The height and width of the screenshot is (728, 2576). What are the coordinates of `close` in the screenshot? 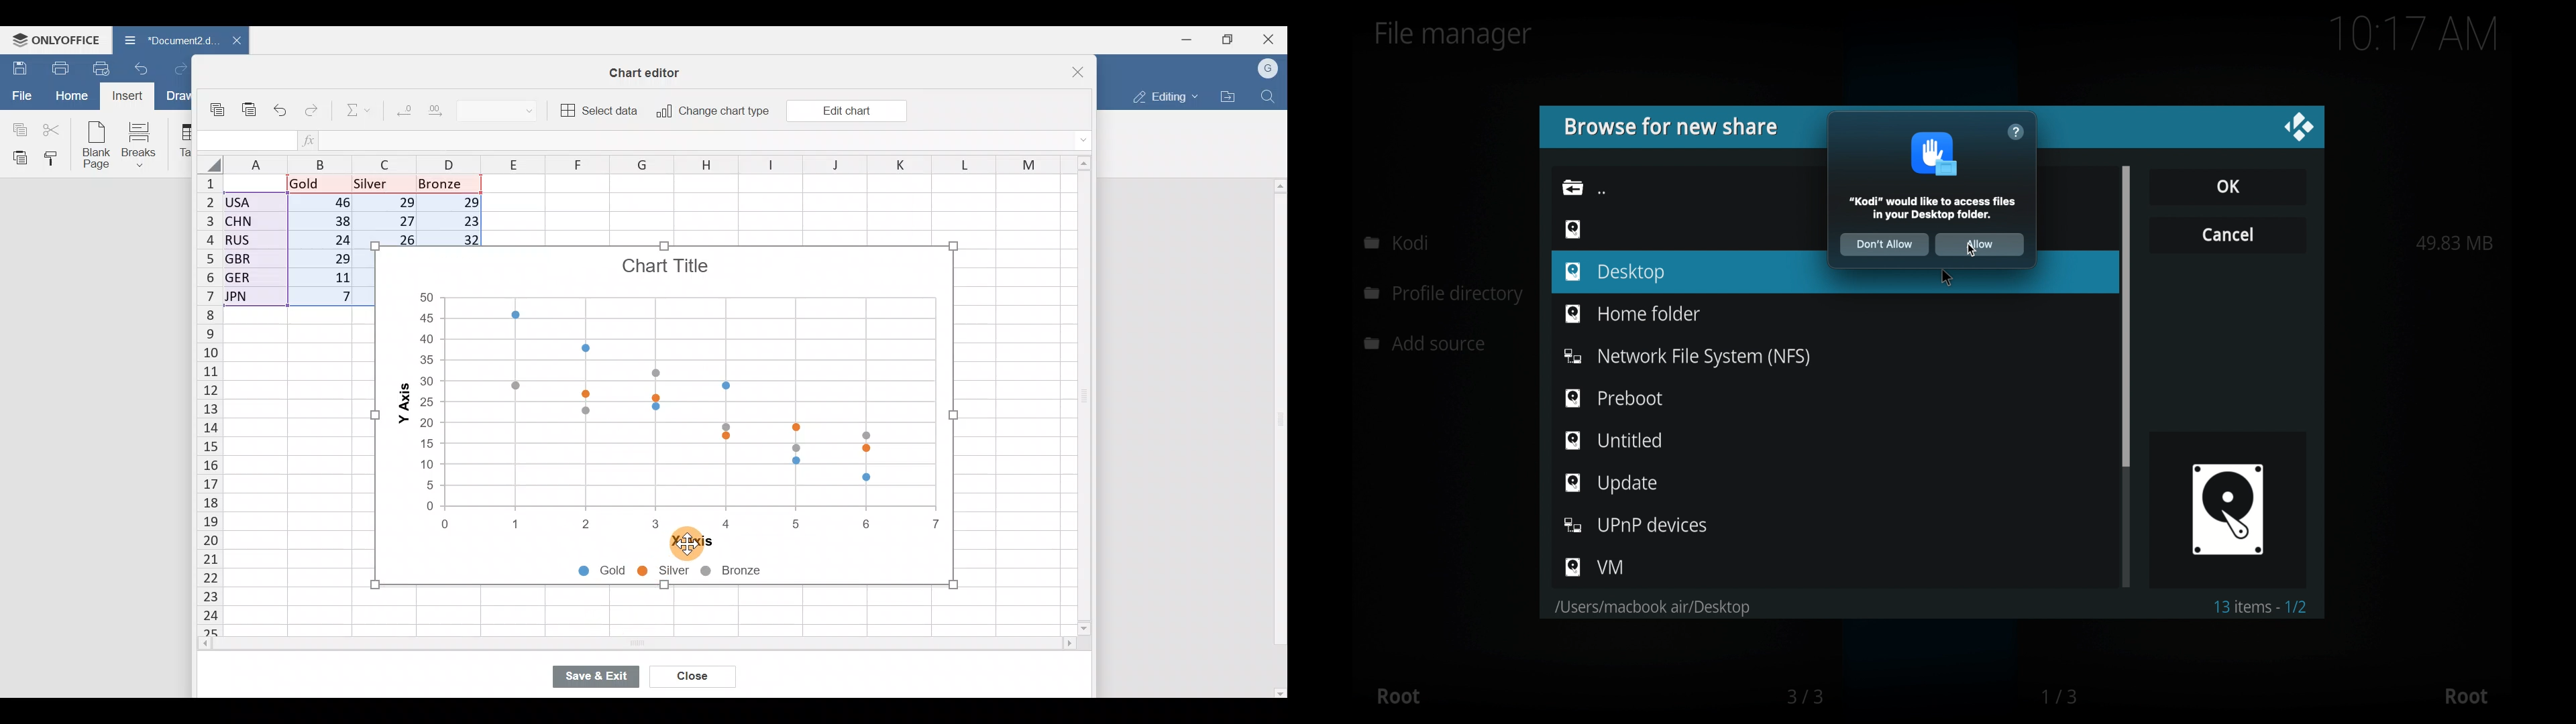 It's located at (2298, 127).